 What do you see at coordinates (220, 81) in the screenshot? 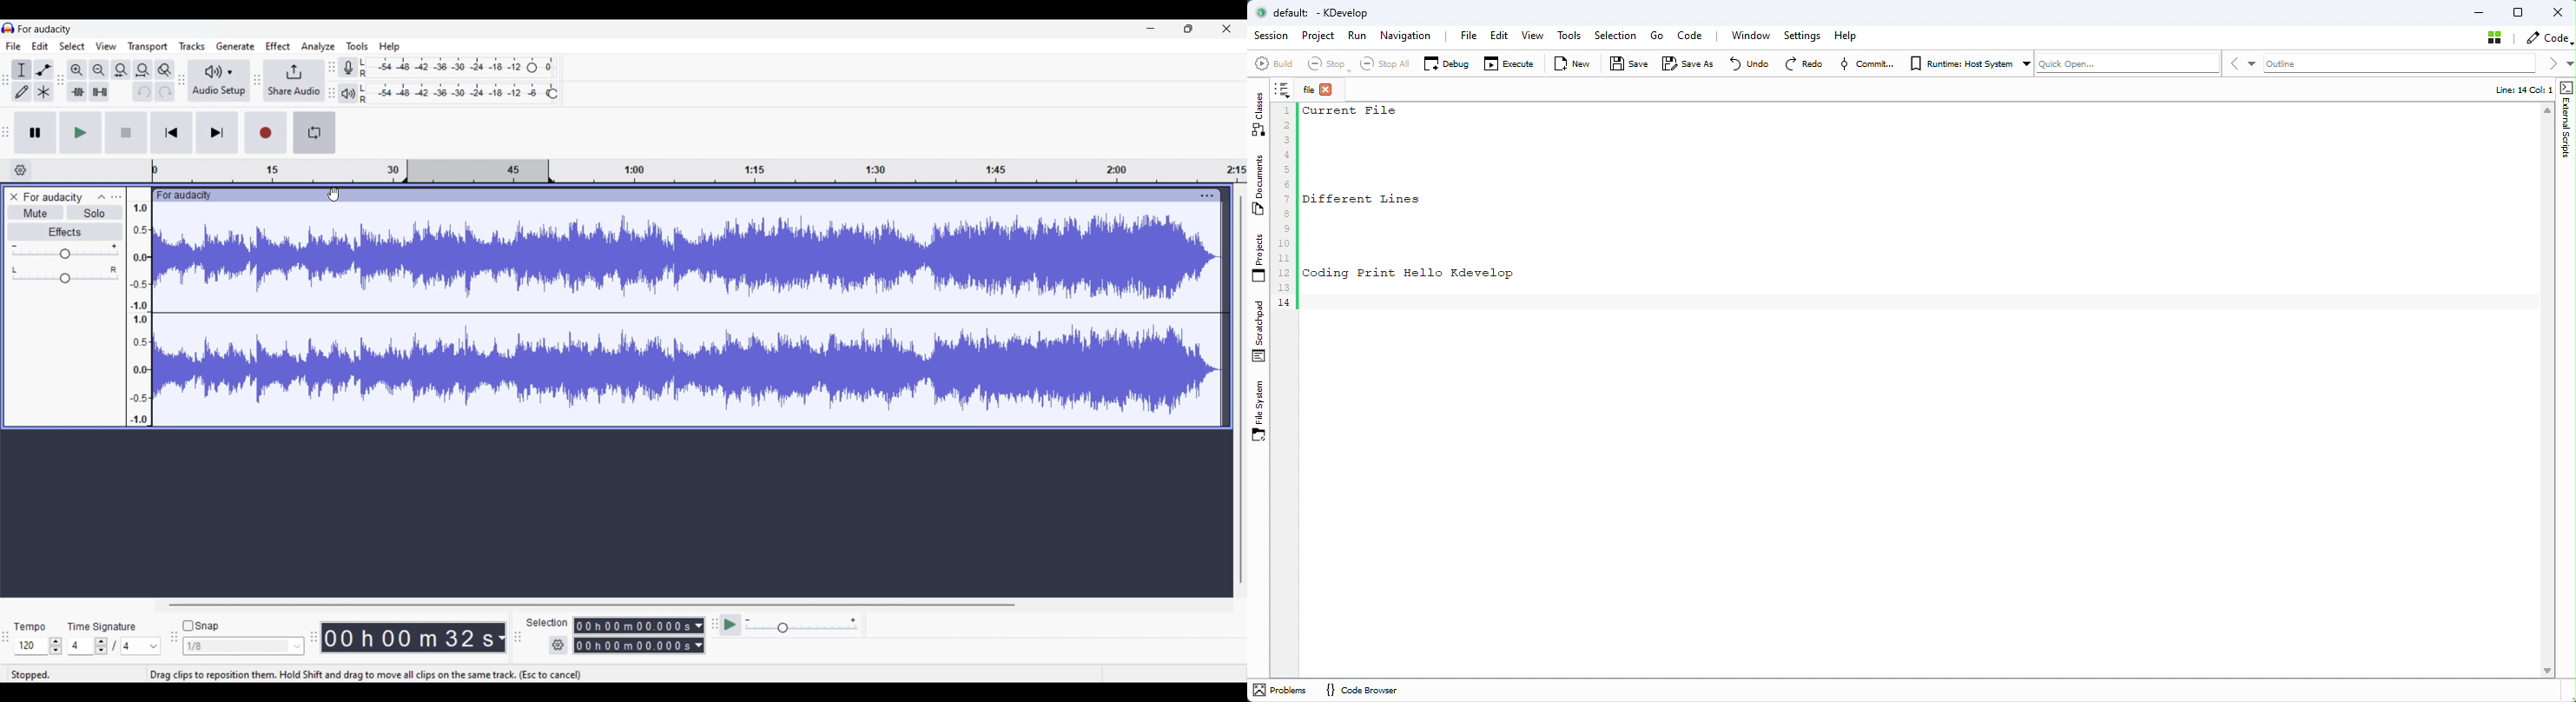
I see `Audio setup` at bounding box center [220, 81].